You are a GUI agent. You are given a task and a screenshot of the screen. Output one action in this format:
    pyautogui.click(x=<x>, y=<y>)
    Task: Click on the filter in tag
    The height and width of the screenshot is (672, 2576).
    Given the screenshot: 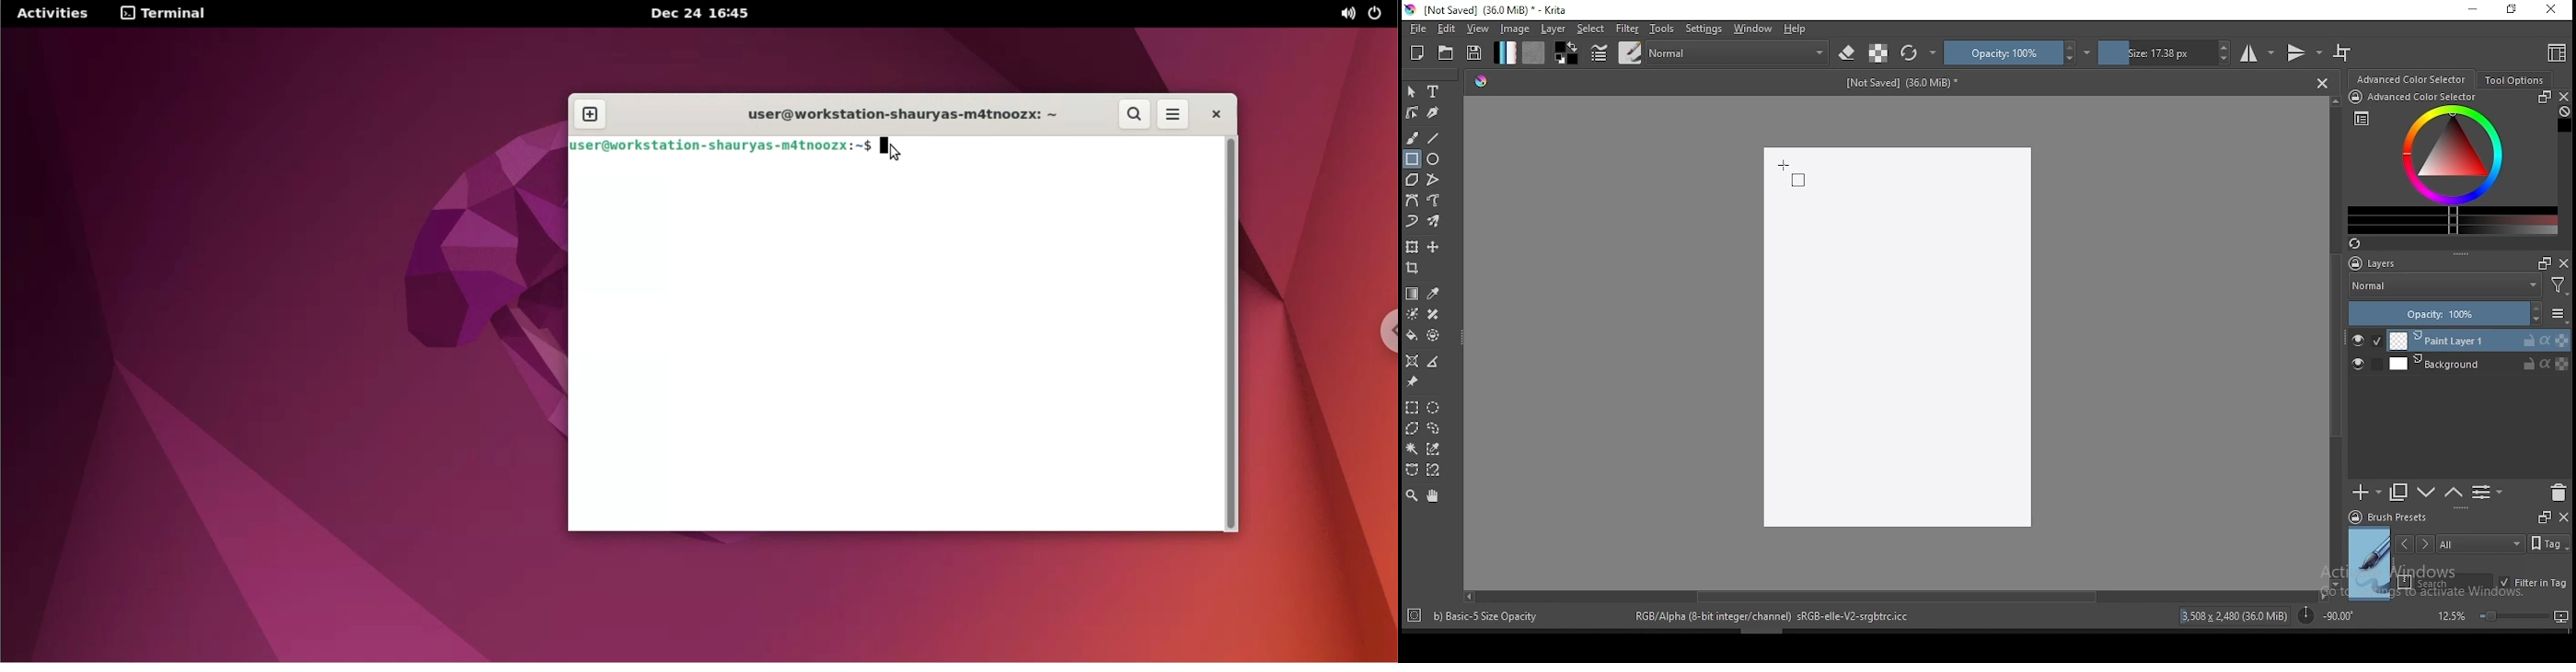 What is the action you would take?
    pyautogui.click(x=2533, y=584)
    